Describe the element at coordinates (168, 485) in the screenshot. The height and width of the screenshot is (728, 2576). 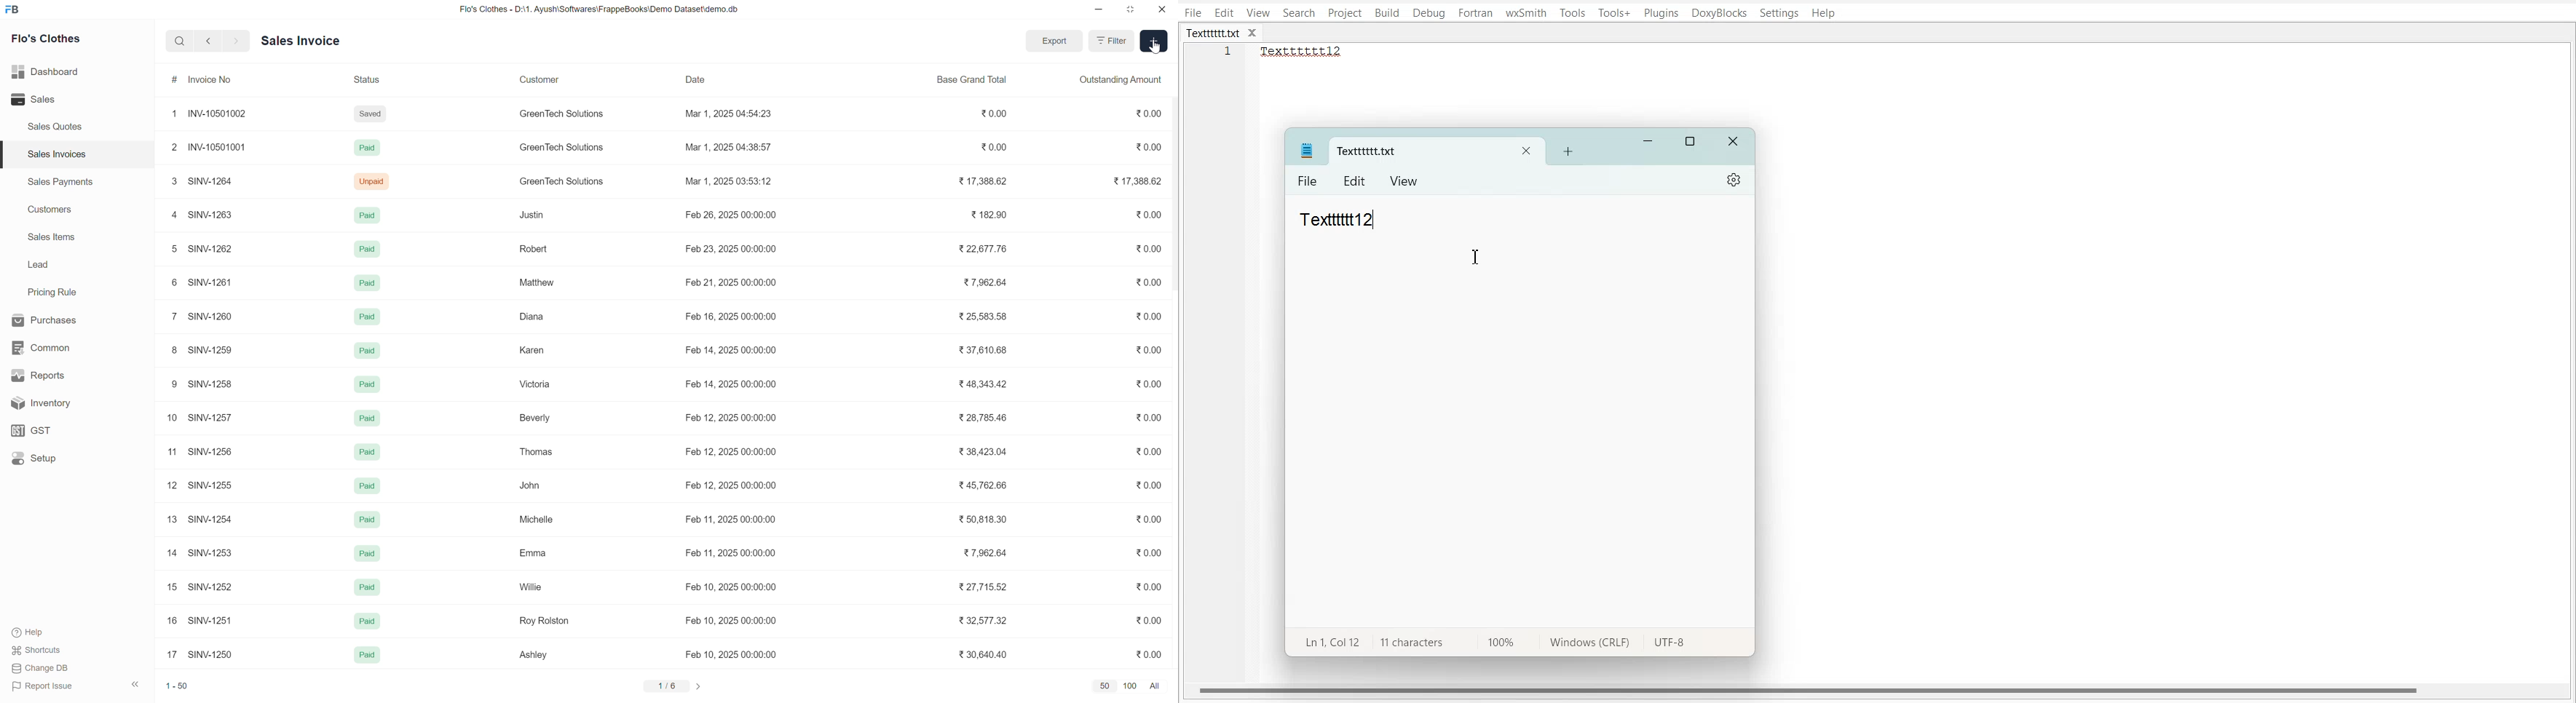
I see `12` at that location.